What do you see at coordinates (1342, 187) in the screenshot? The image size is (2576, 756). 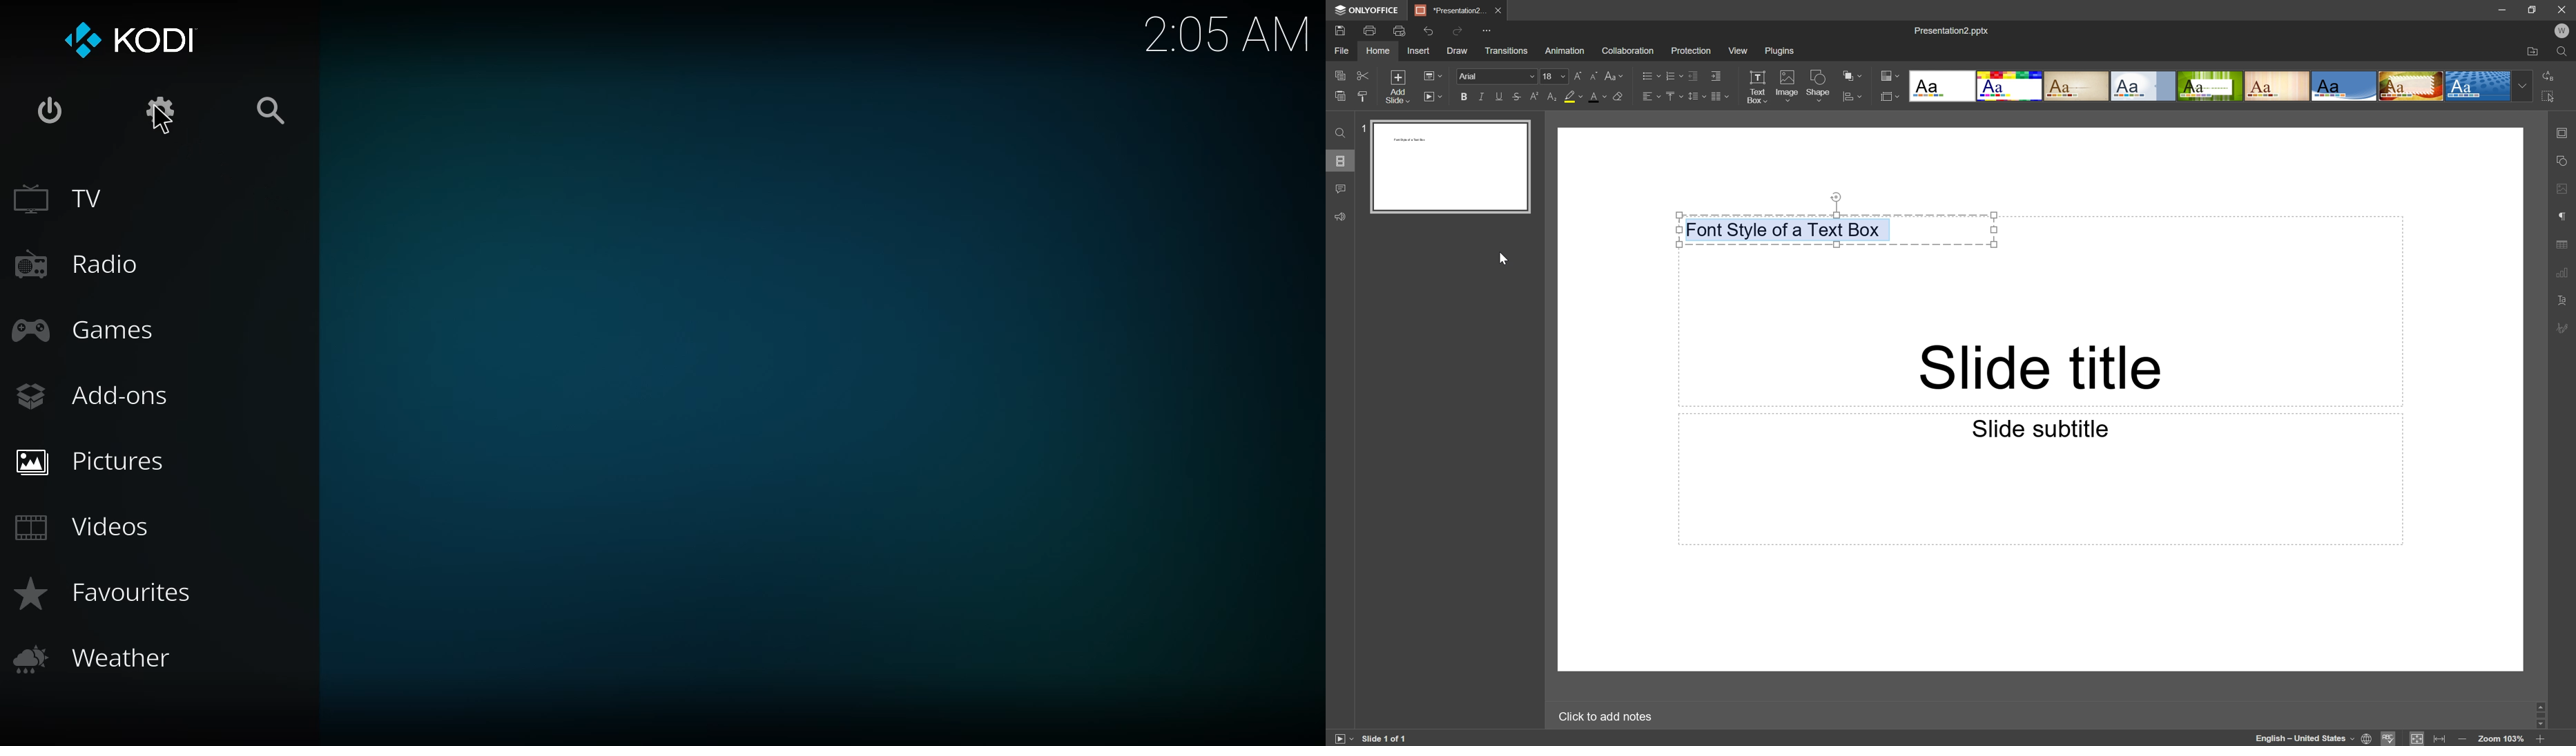 I see `Comments` at bounding box center [1342, 187].